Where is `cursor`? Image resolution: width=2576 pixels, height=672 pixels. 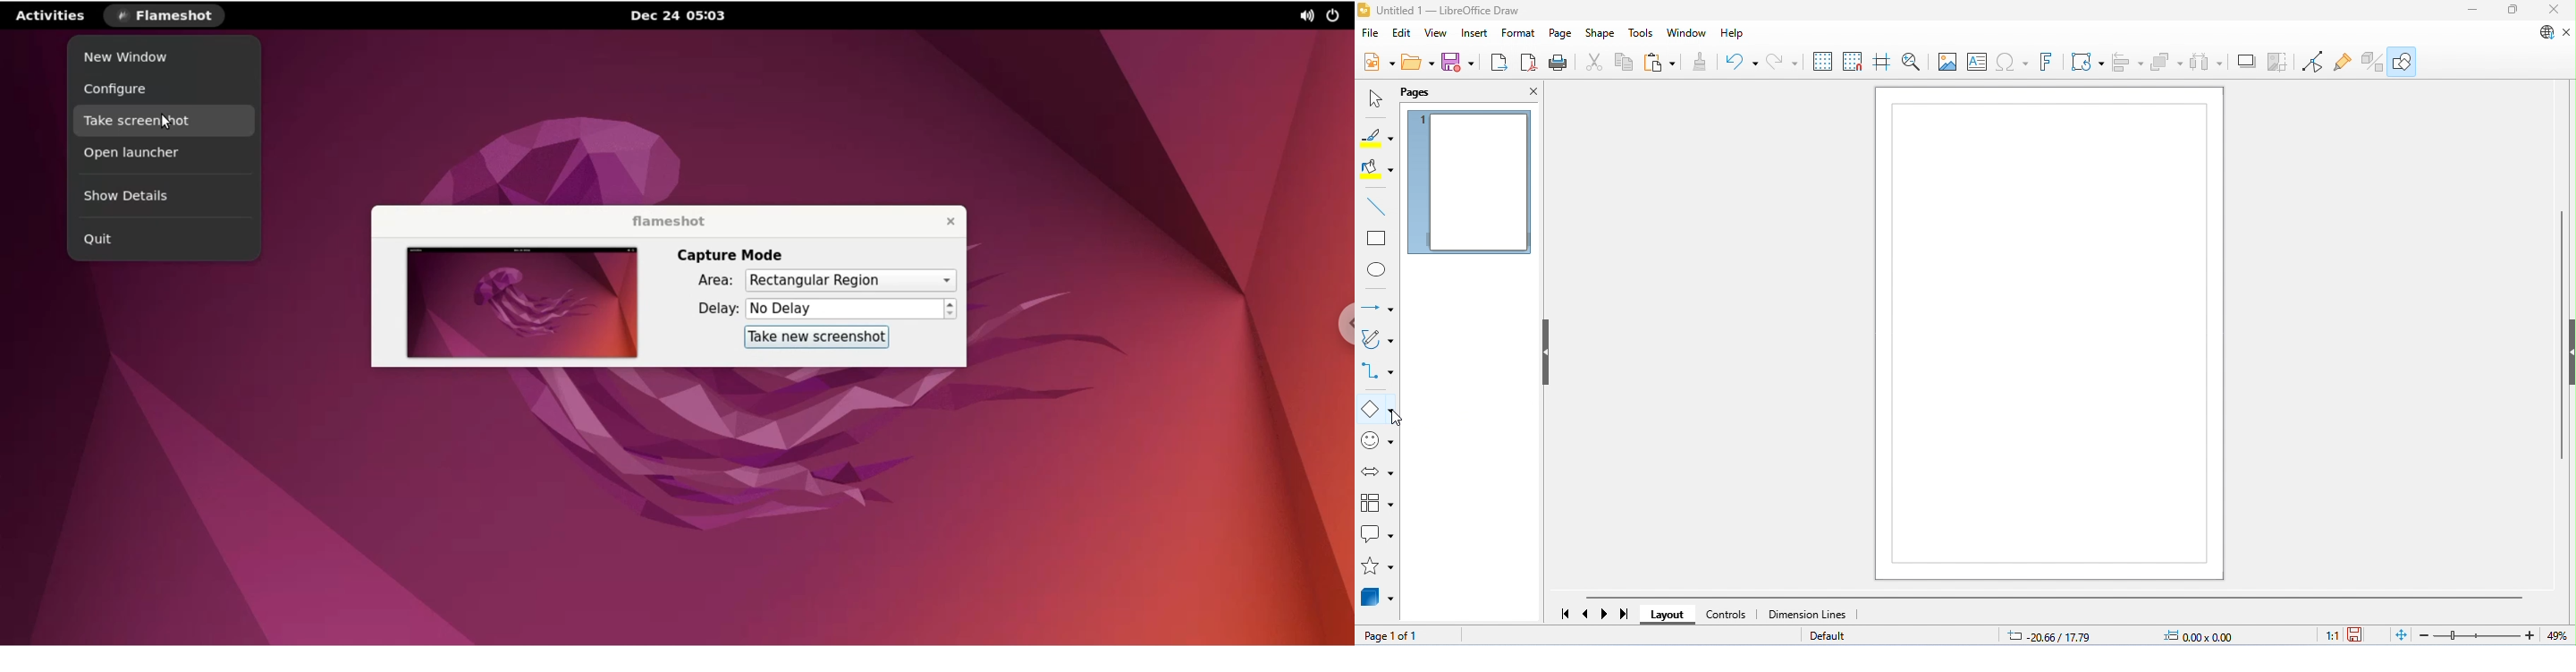 cursor is located at coordinates (1398, 420).